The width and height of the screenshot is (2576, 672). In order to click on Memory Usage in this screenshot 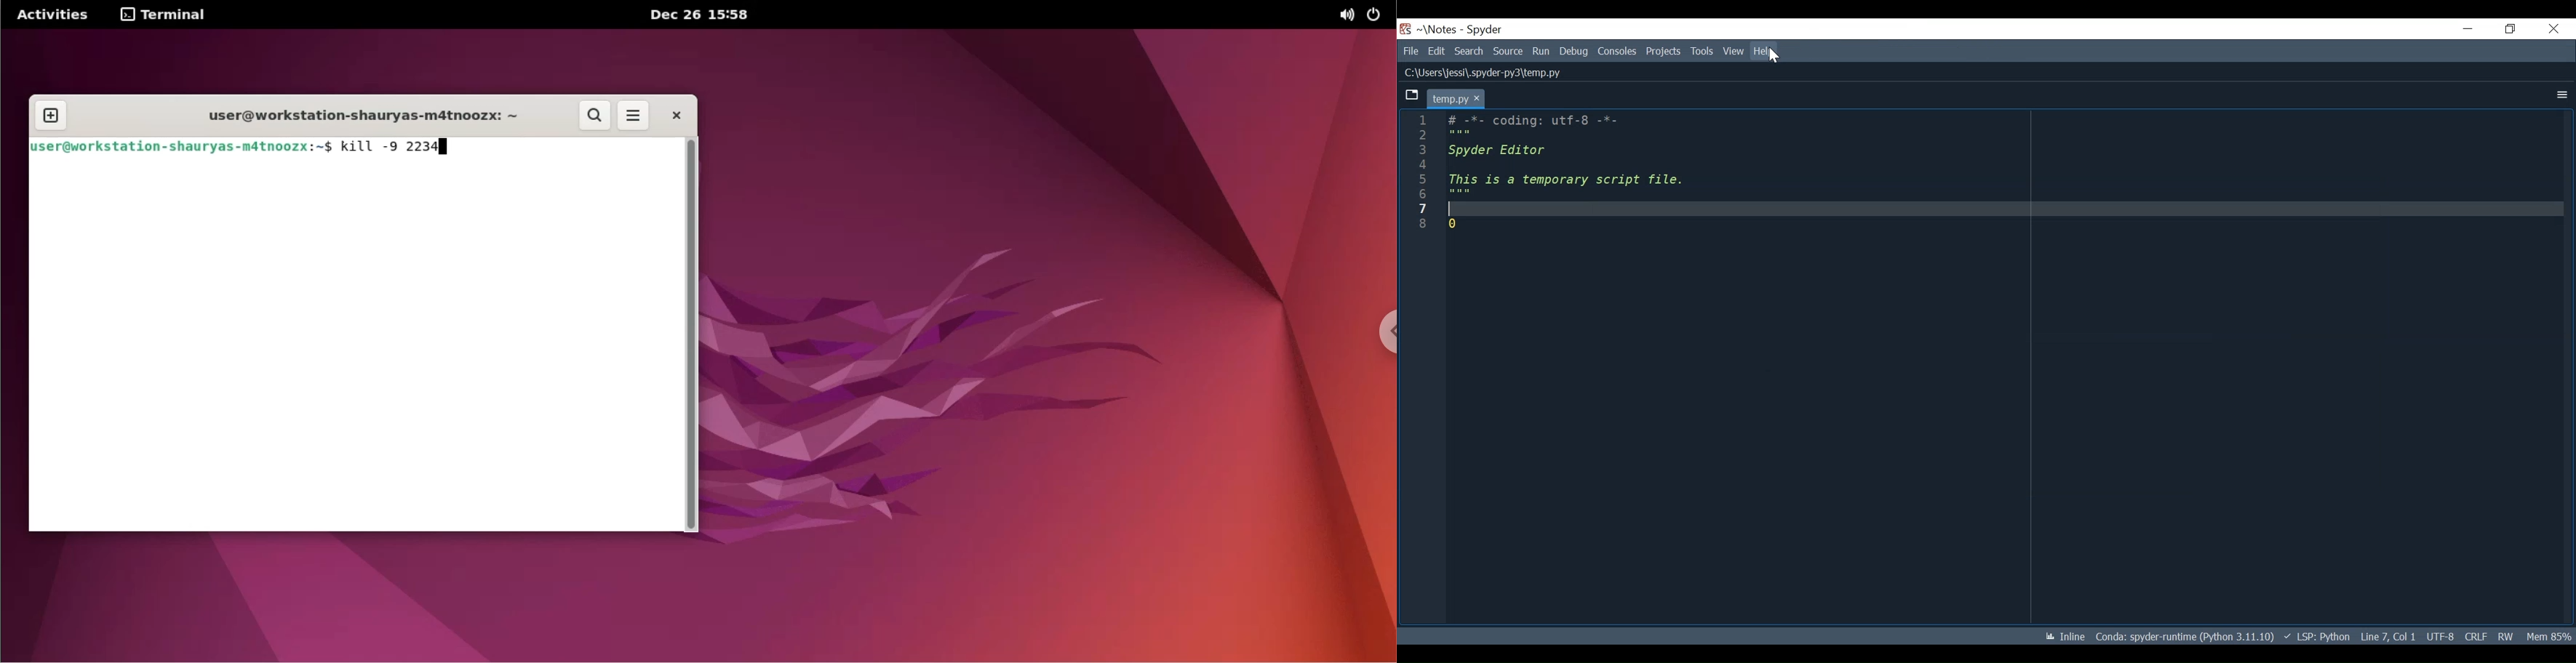, I will do `click(2551, 636)`.